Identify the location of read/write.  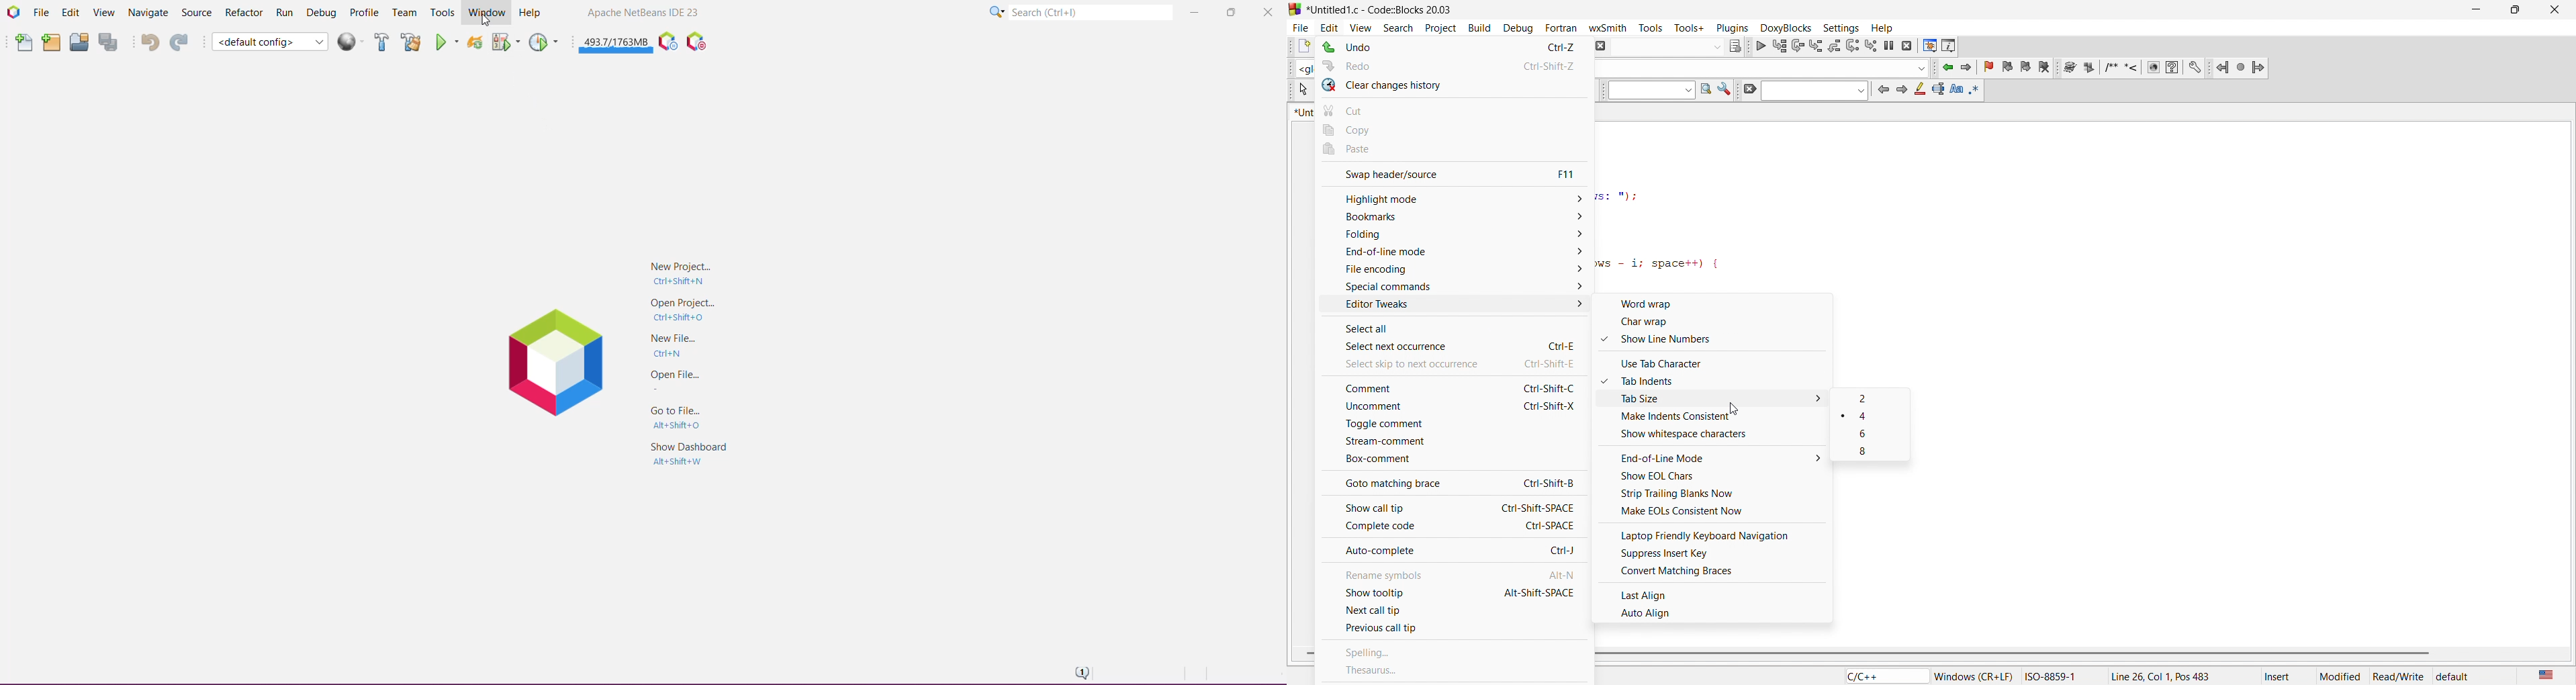
(2400, 675).